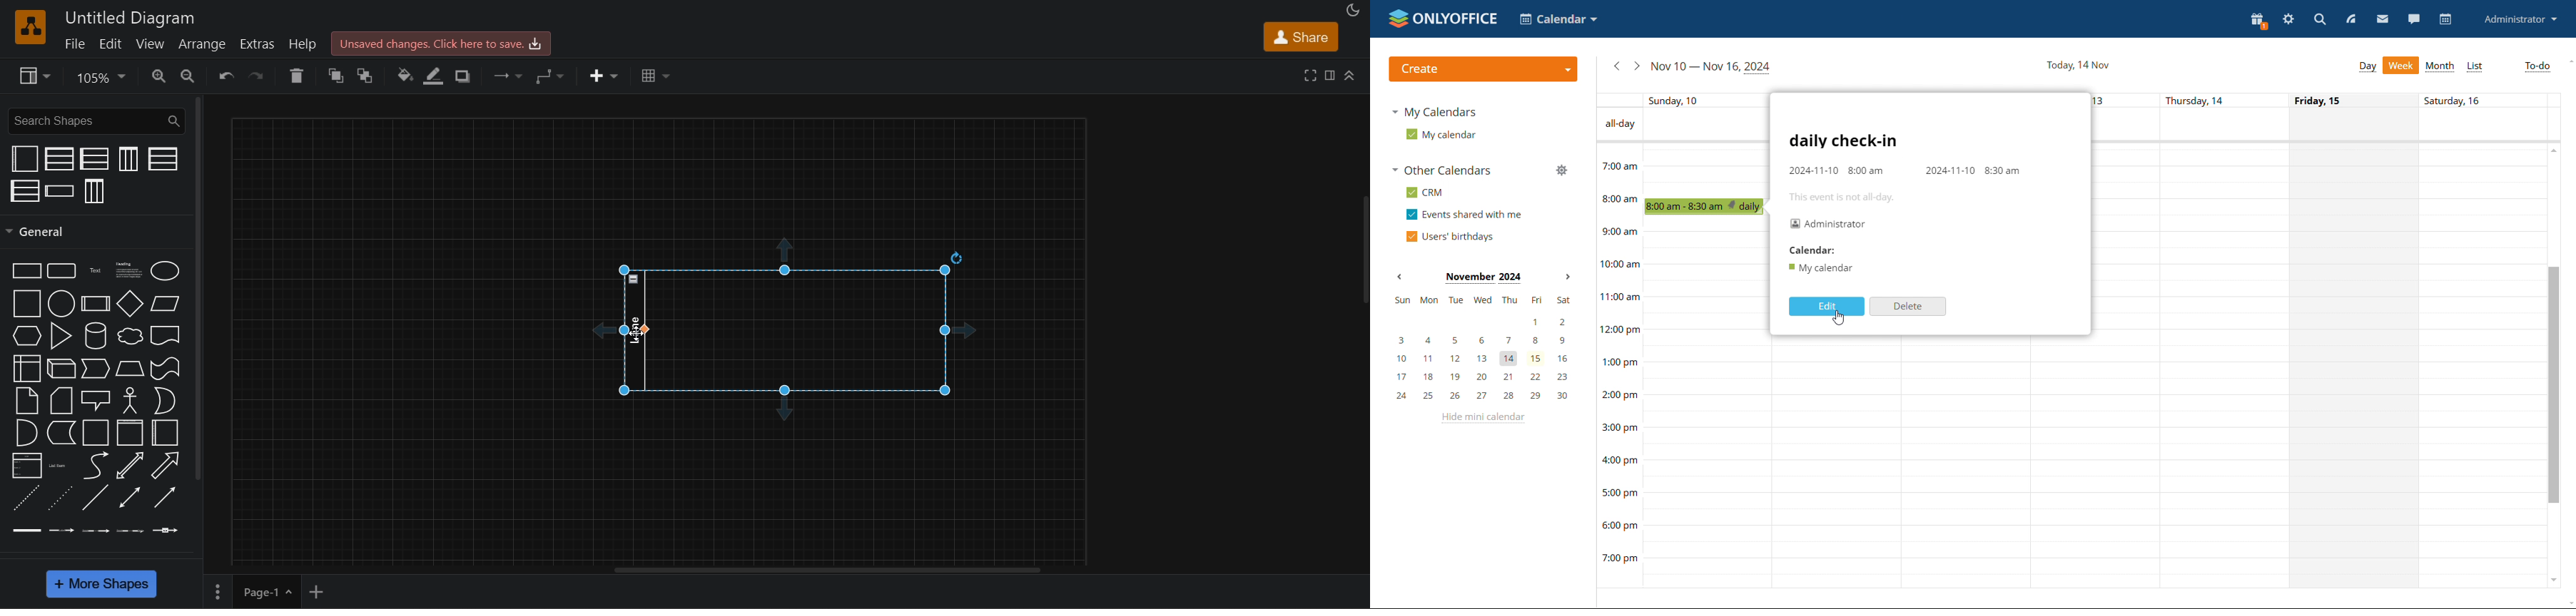  What do you see at coordinates (95, 304) in the screenshot?
I see `process` at bounding box center [95, 304].